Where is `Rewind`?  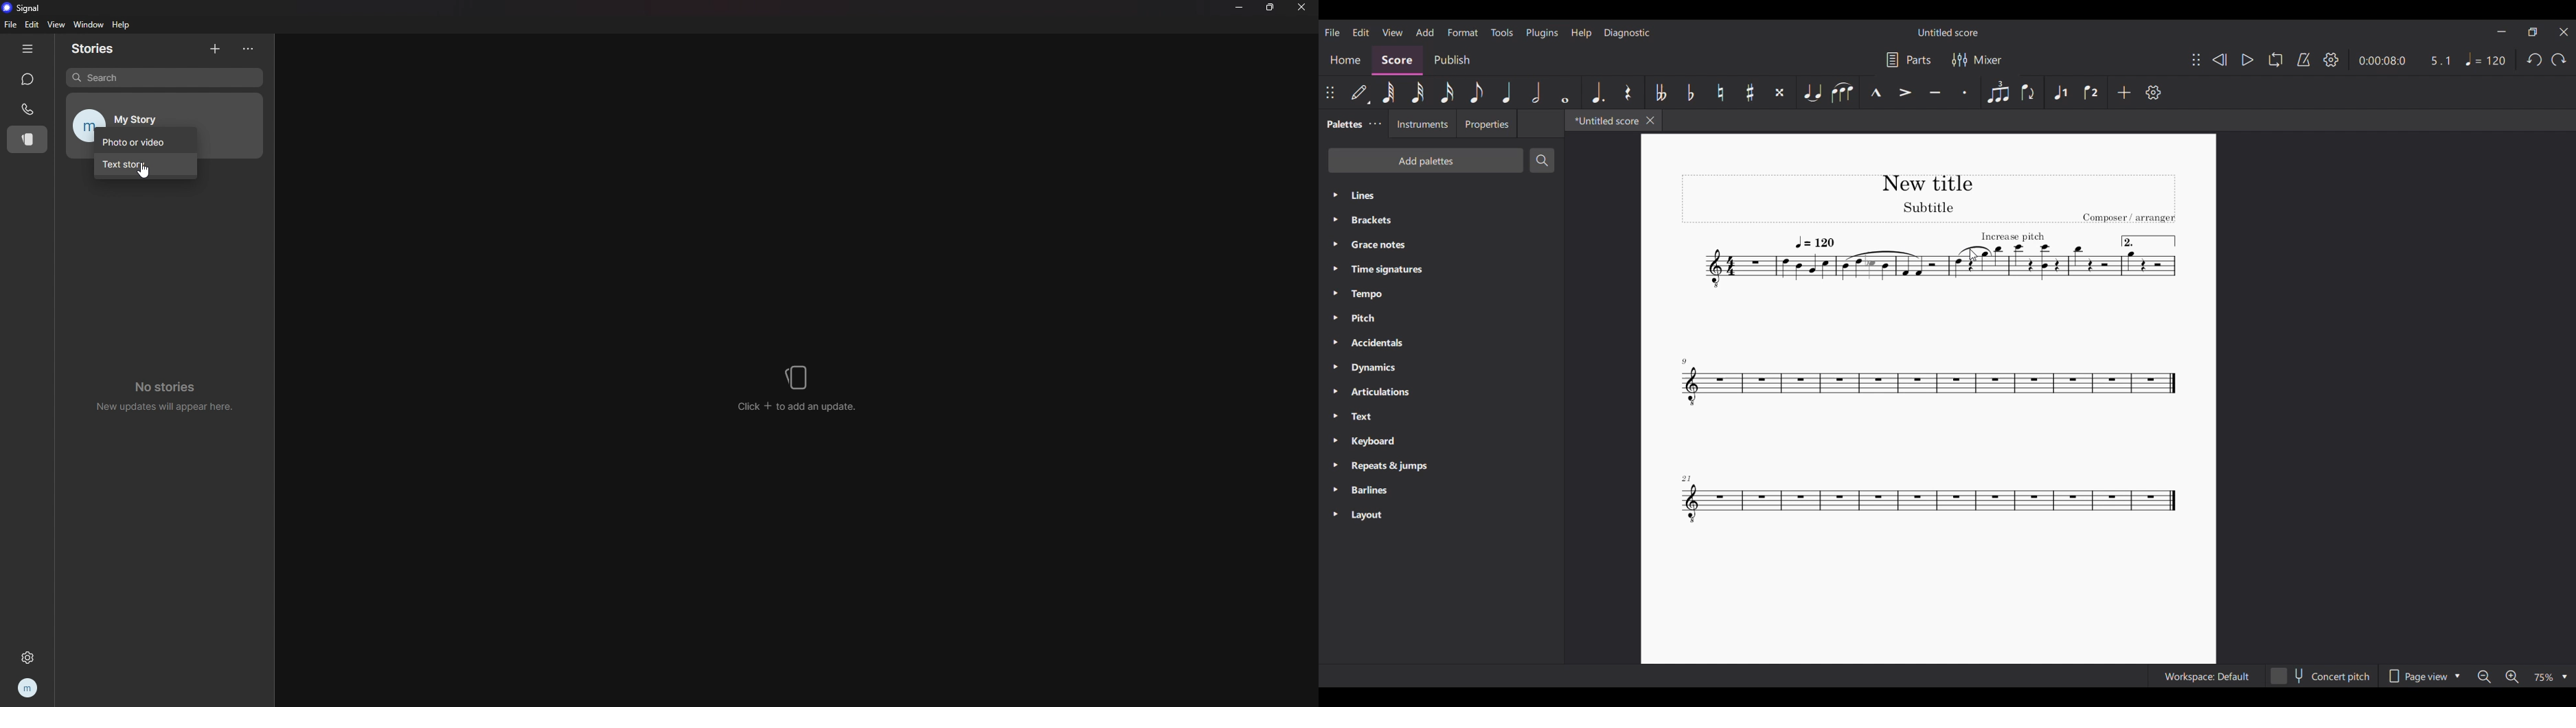
Rewind is located at coordinates (2219, 60).